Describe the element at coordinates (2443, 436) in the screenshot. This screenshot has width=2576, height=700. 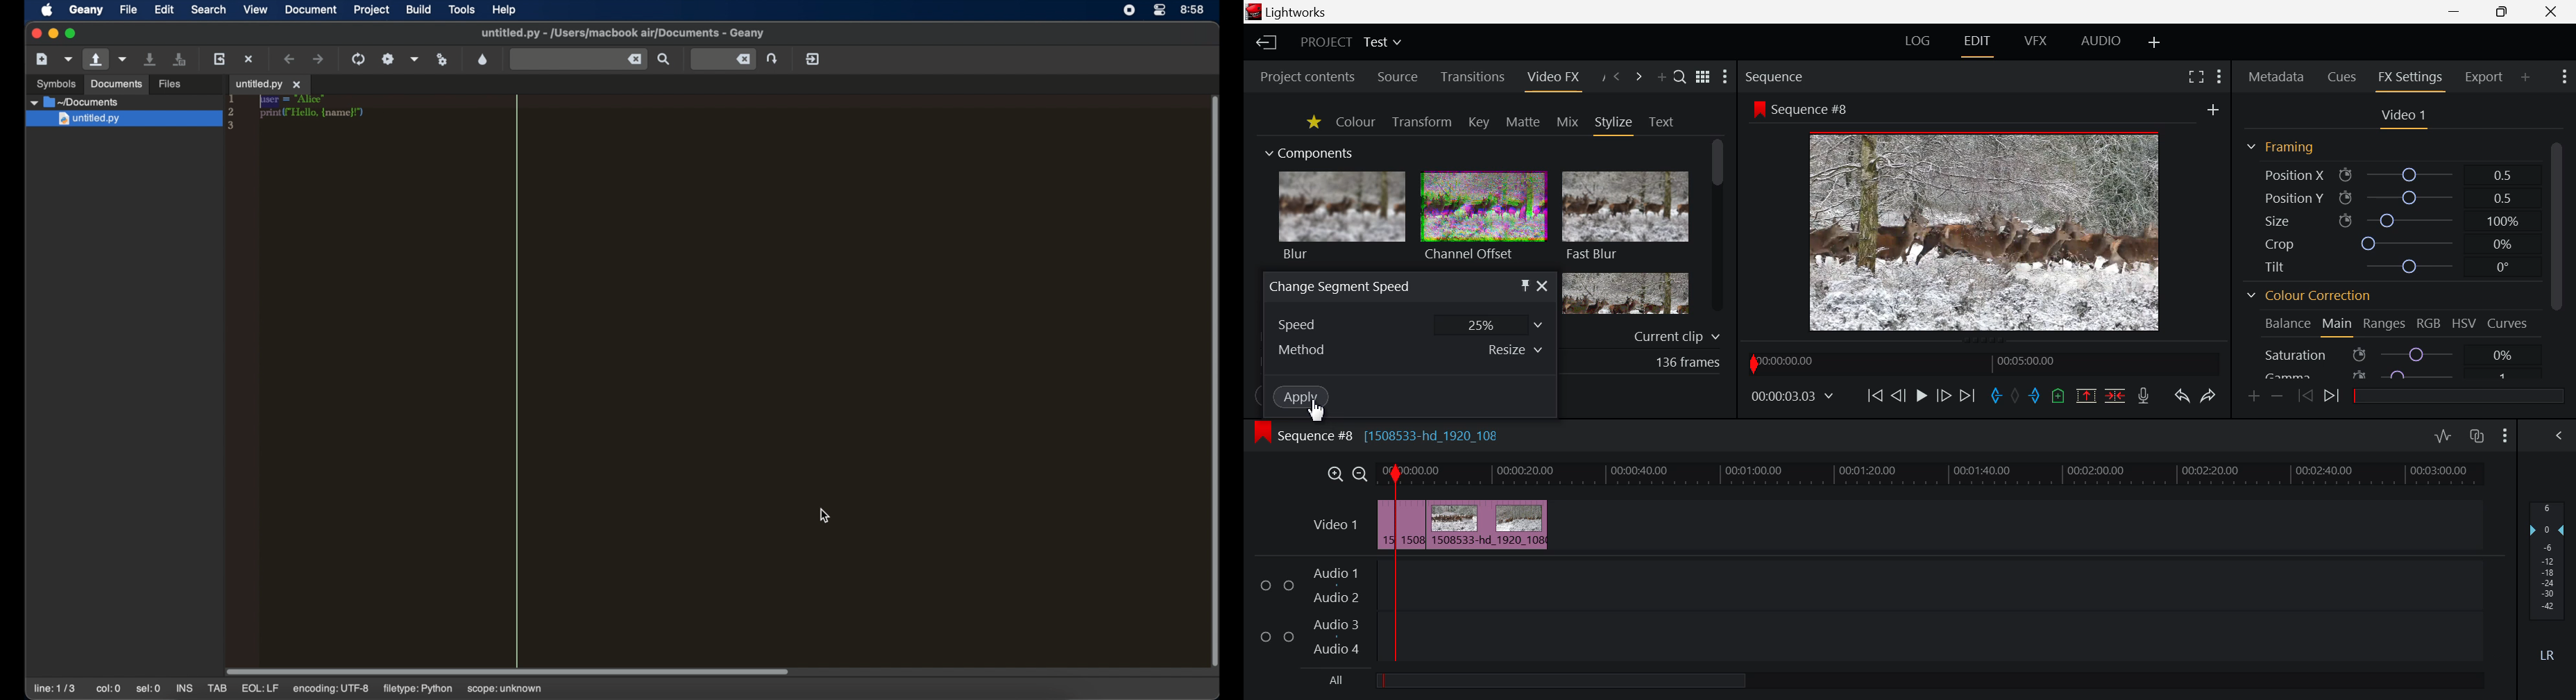
I see `Toggle audio levels editing` at that location.